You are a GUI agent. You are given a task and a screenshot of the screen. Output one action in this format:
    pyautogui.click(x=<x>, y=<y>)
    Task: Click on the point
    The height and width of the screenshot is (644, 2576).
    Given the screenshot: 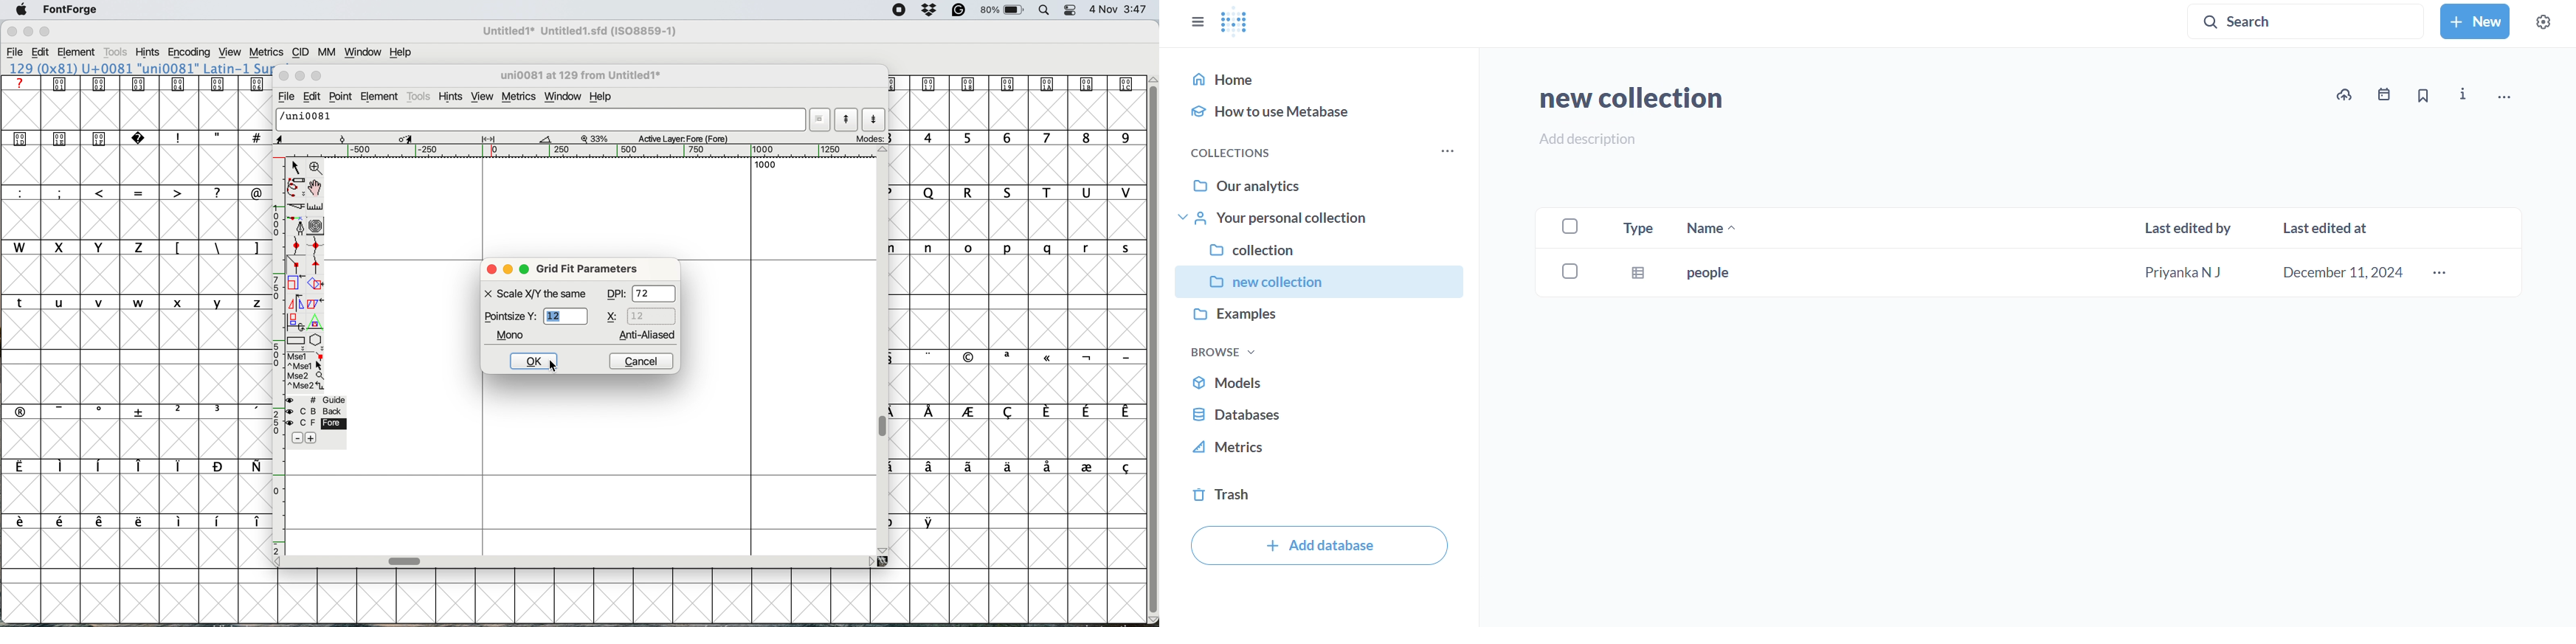 What is the action you would take?
    pyautogui.click(x=340, y=96)
    